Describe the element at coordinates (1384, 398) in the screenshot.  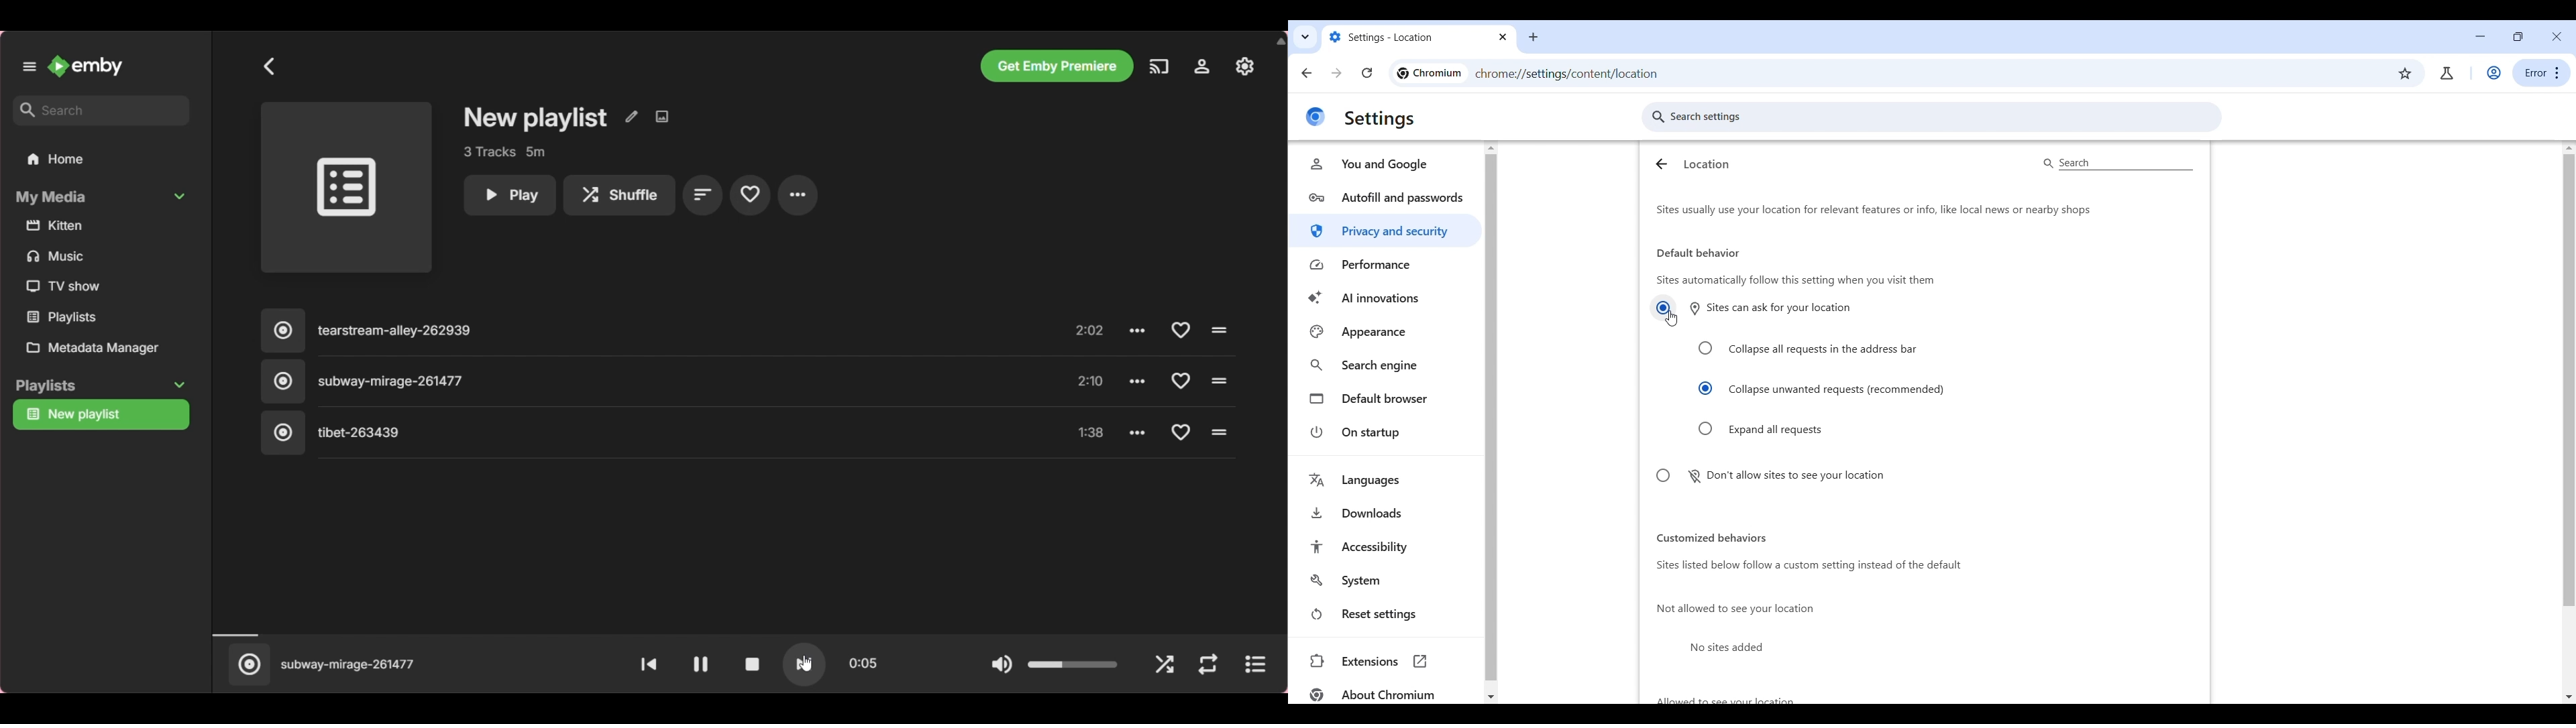
I see `Default browser` at that location.